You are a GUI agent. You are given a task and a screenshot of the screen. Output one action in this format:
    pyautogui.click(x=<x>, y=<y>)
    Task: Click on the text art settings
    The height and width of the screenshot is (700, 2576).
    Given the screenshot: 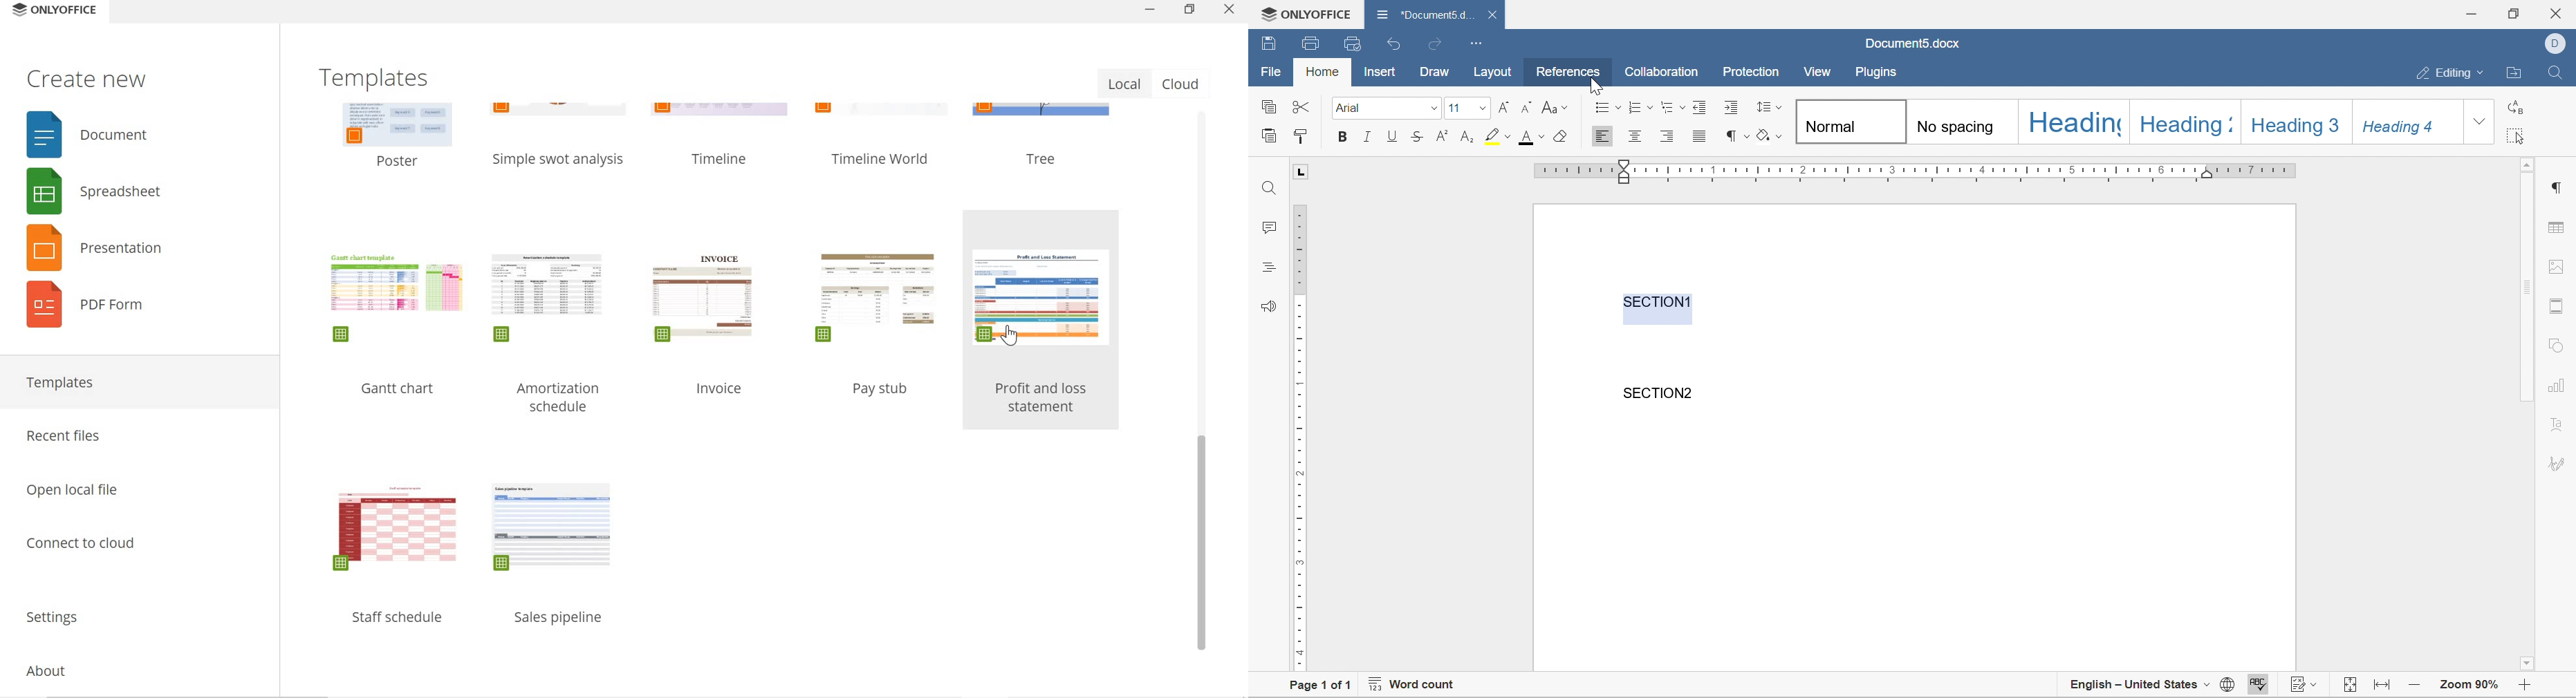 What is the action you would take?
    pyautogui.click(x=2557, y=424)
    